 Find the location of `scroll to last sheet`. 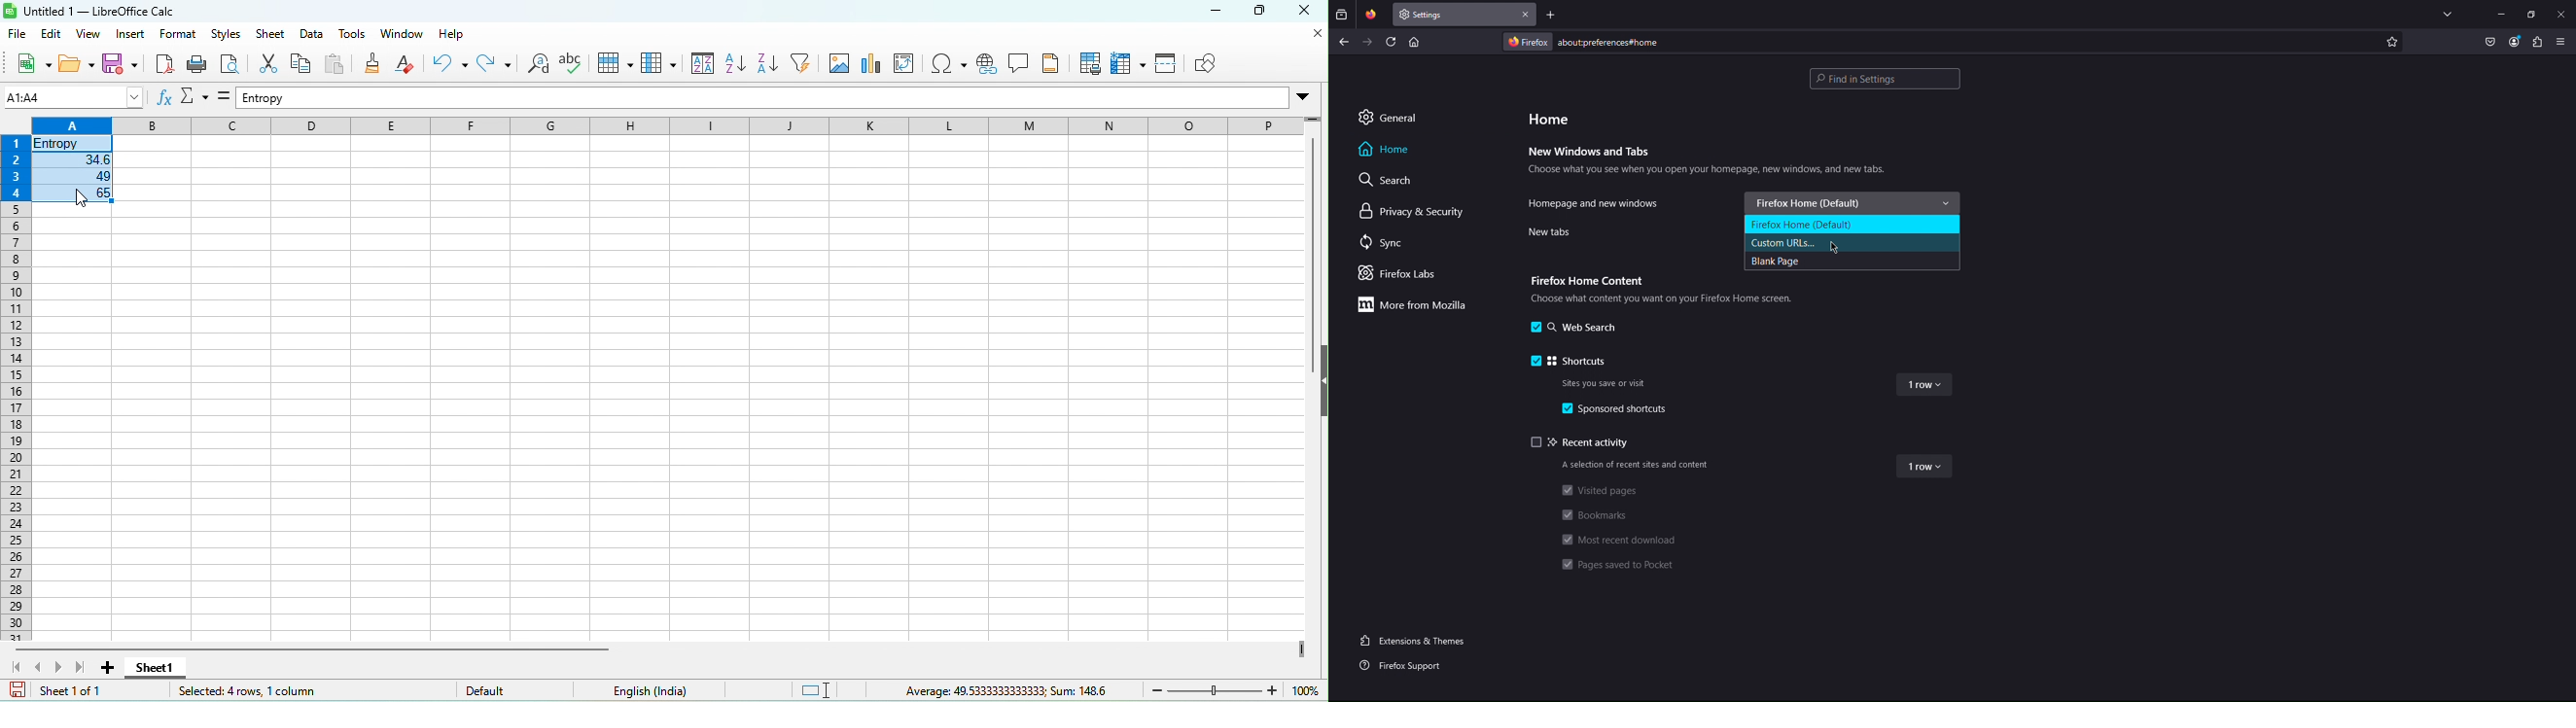

scroll to last sheet is located at coordinates (82, 667).